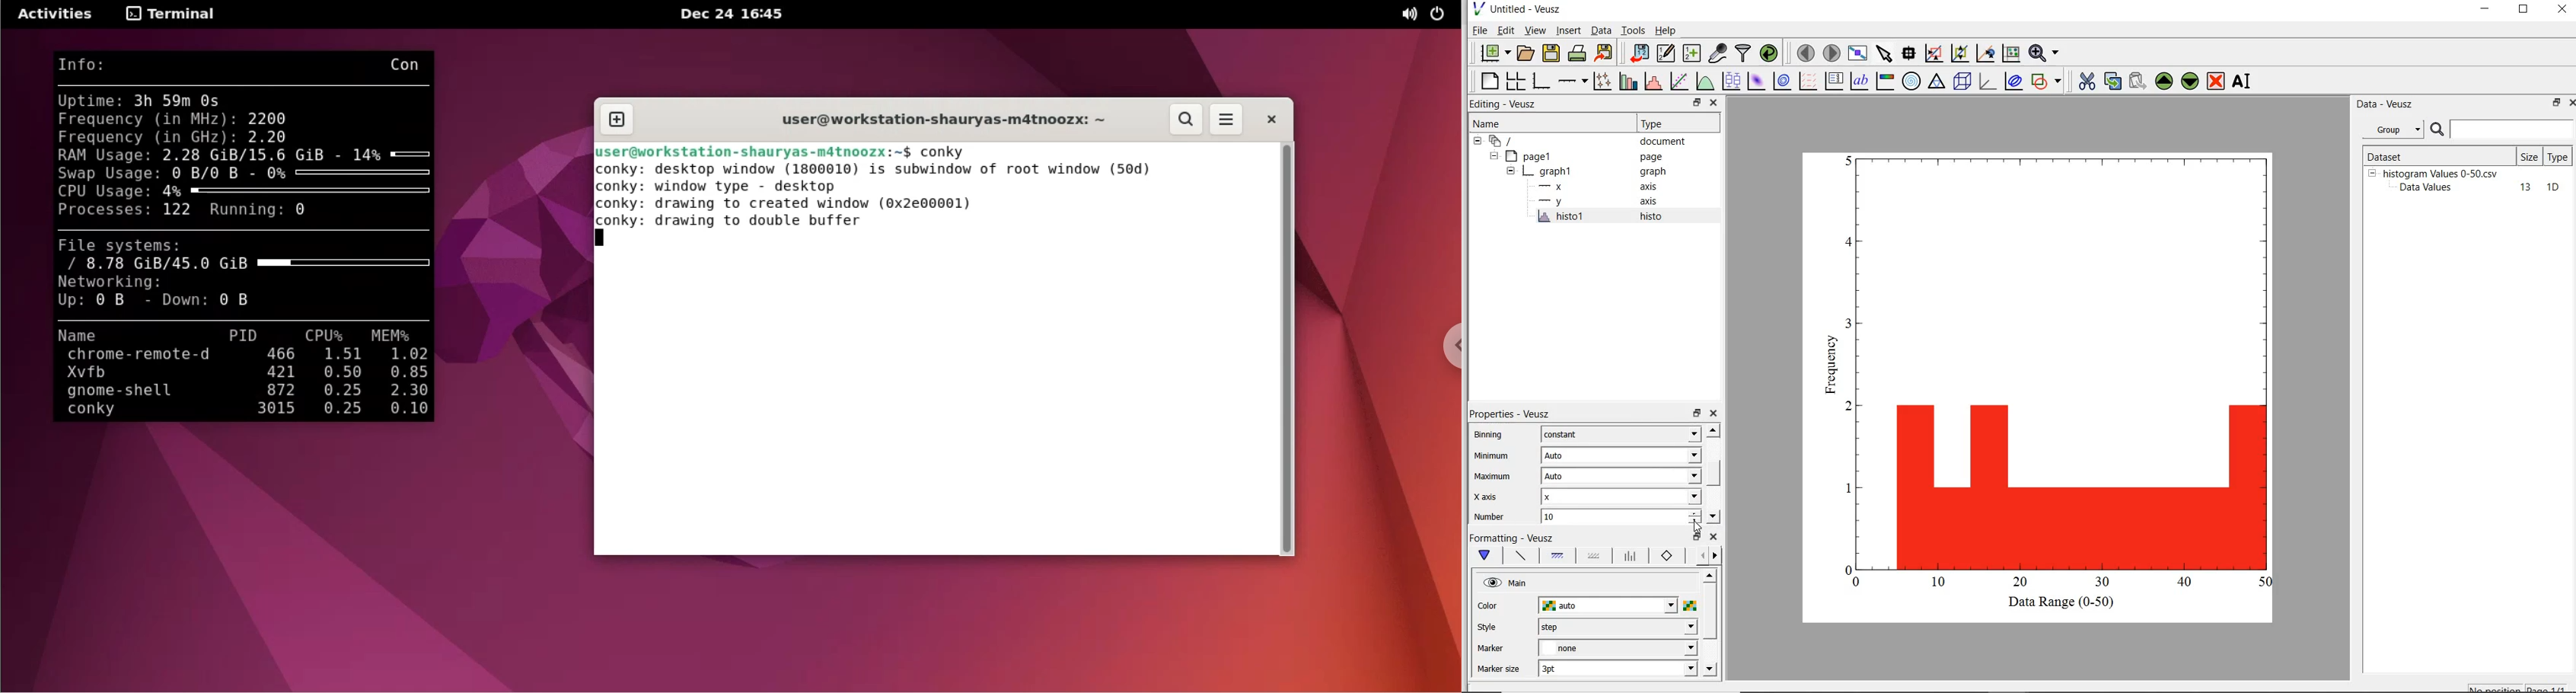 Image resolution: width=2576 pixels, height=700 pixels. I want to click on restore down, so click(2552, 104).